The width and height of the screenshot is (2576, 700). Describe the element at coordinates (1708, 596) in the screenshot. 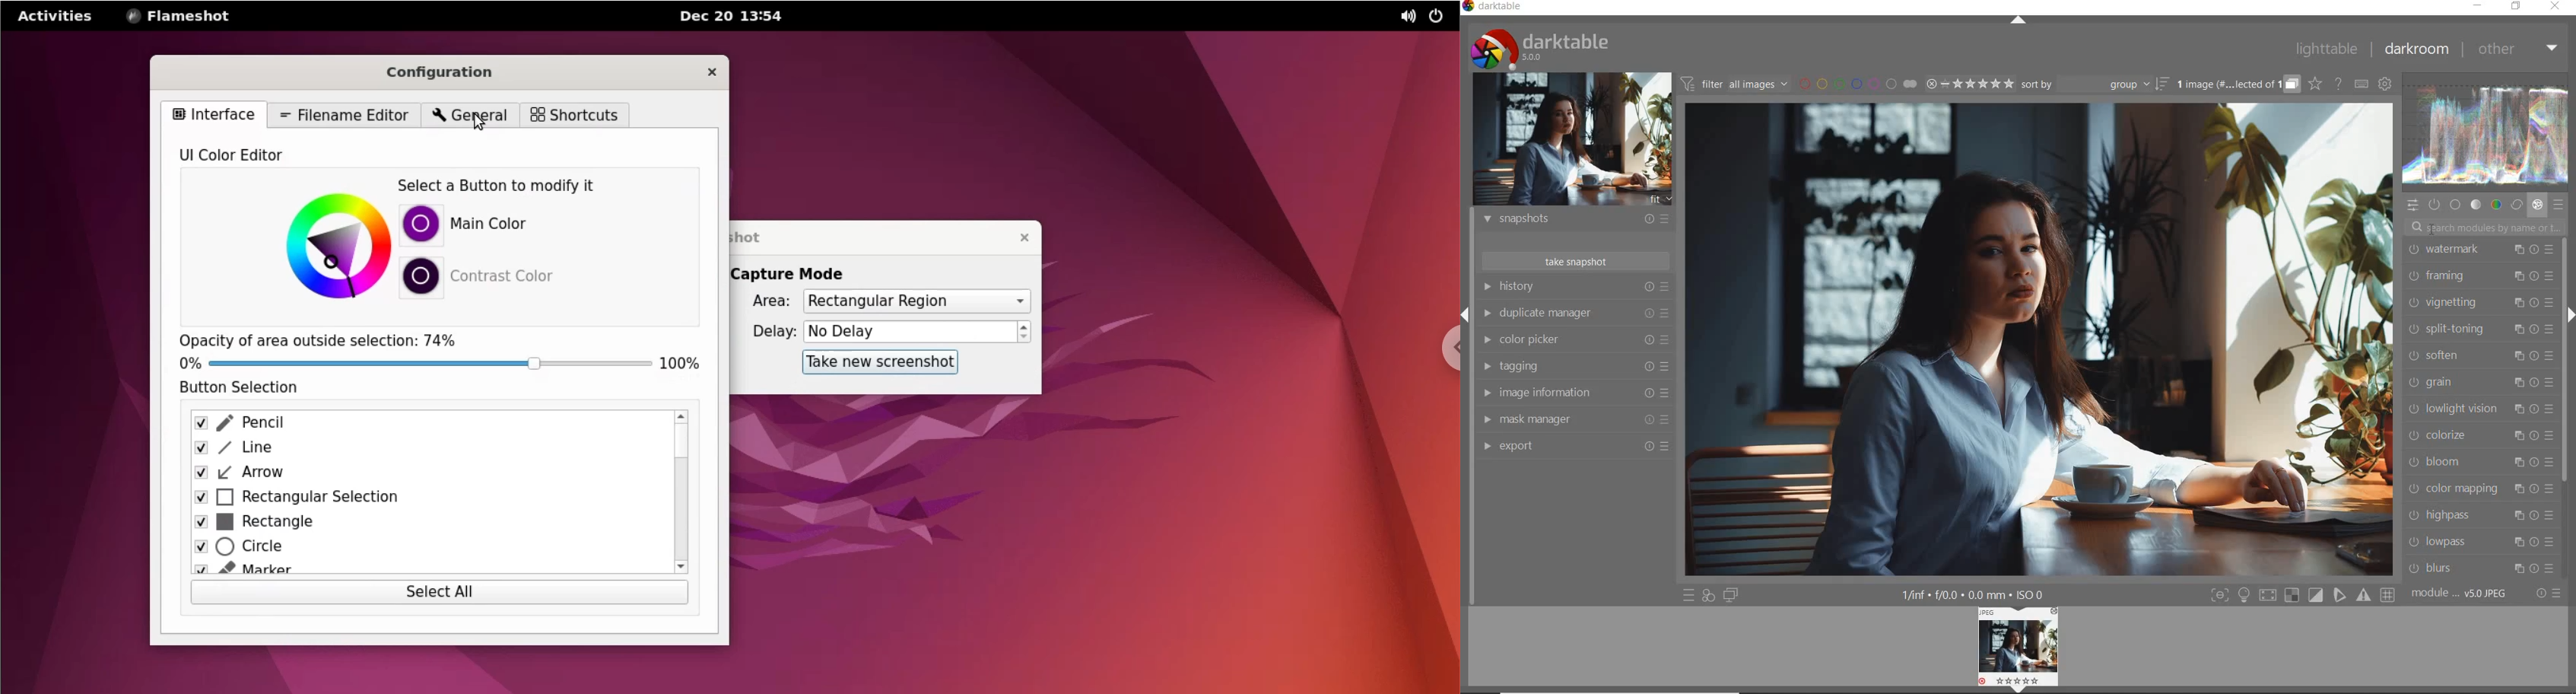

I see `quick access for applying any of your styles` at that location.